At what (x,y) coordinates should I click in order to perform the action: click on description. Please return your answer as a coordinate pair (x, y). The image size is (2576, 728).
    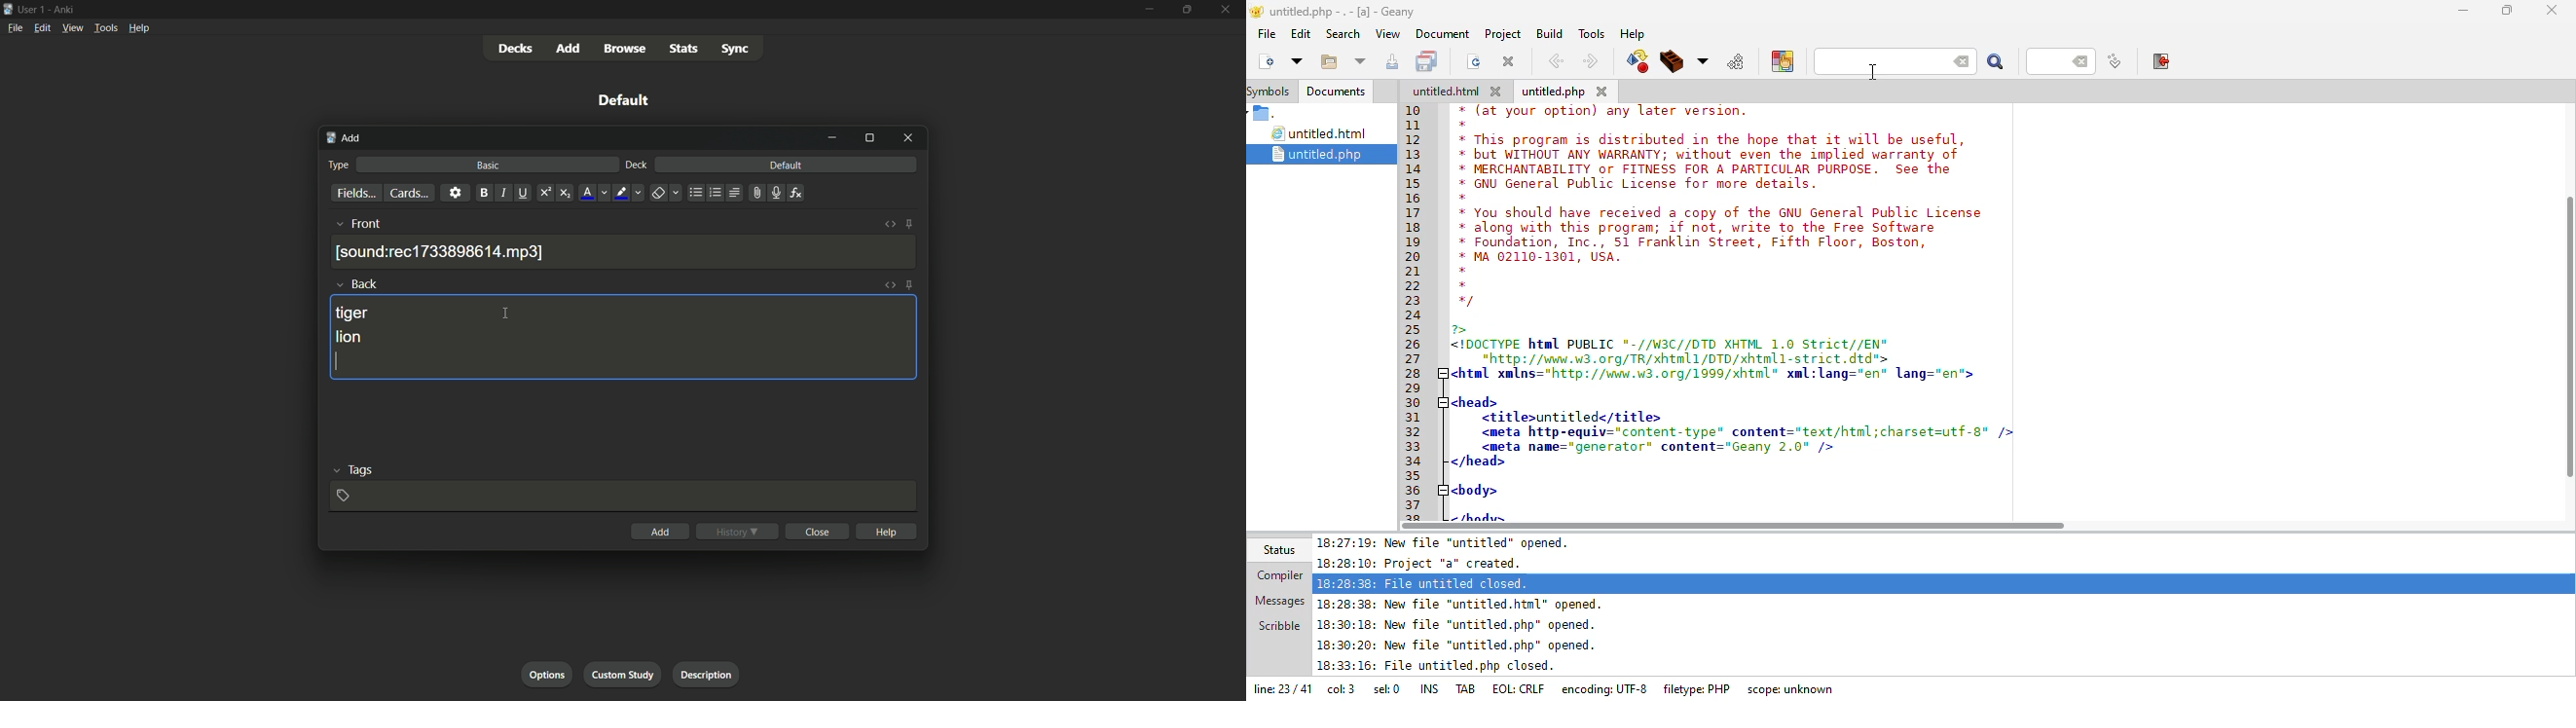
    Looking at the image, I should click on (707, 674).